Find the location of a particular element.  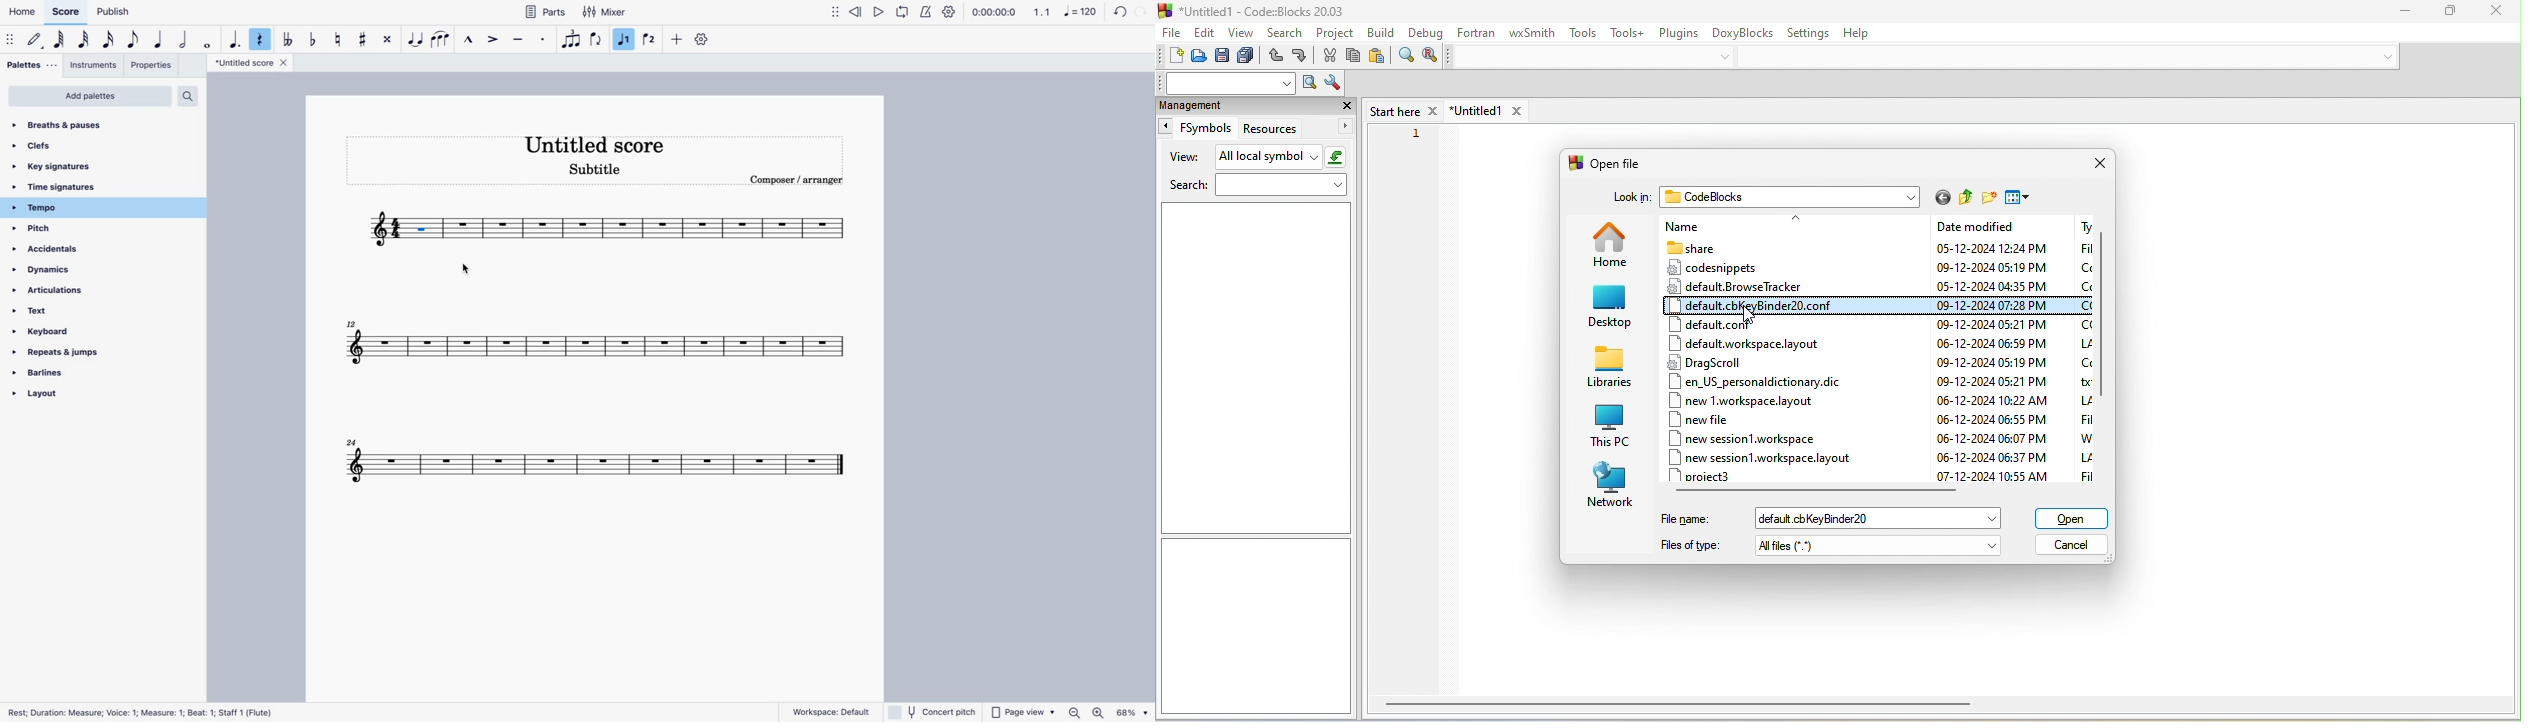

edit is located at coordinates (1205, 32).